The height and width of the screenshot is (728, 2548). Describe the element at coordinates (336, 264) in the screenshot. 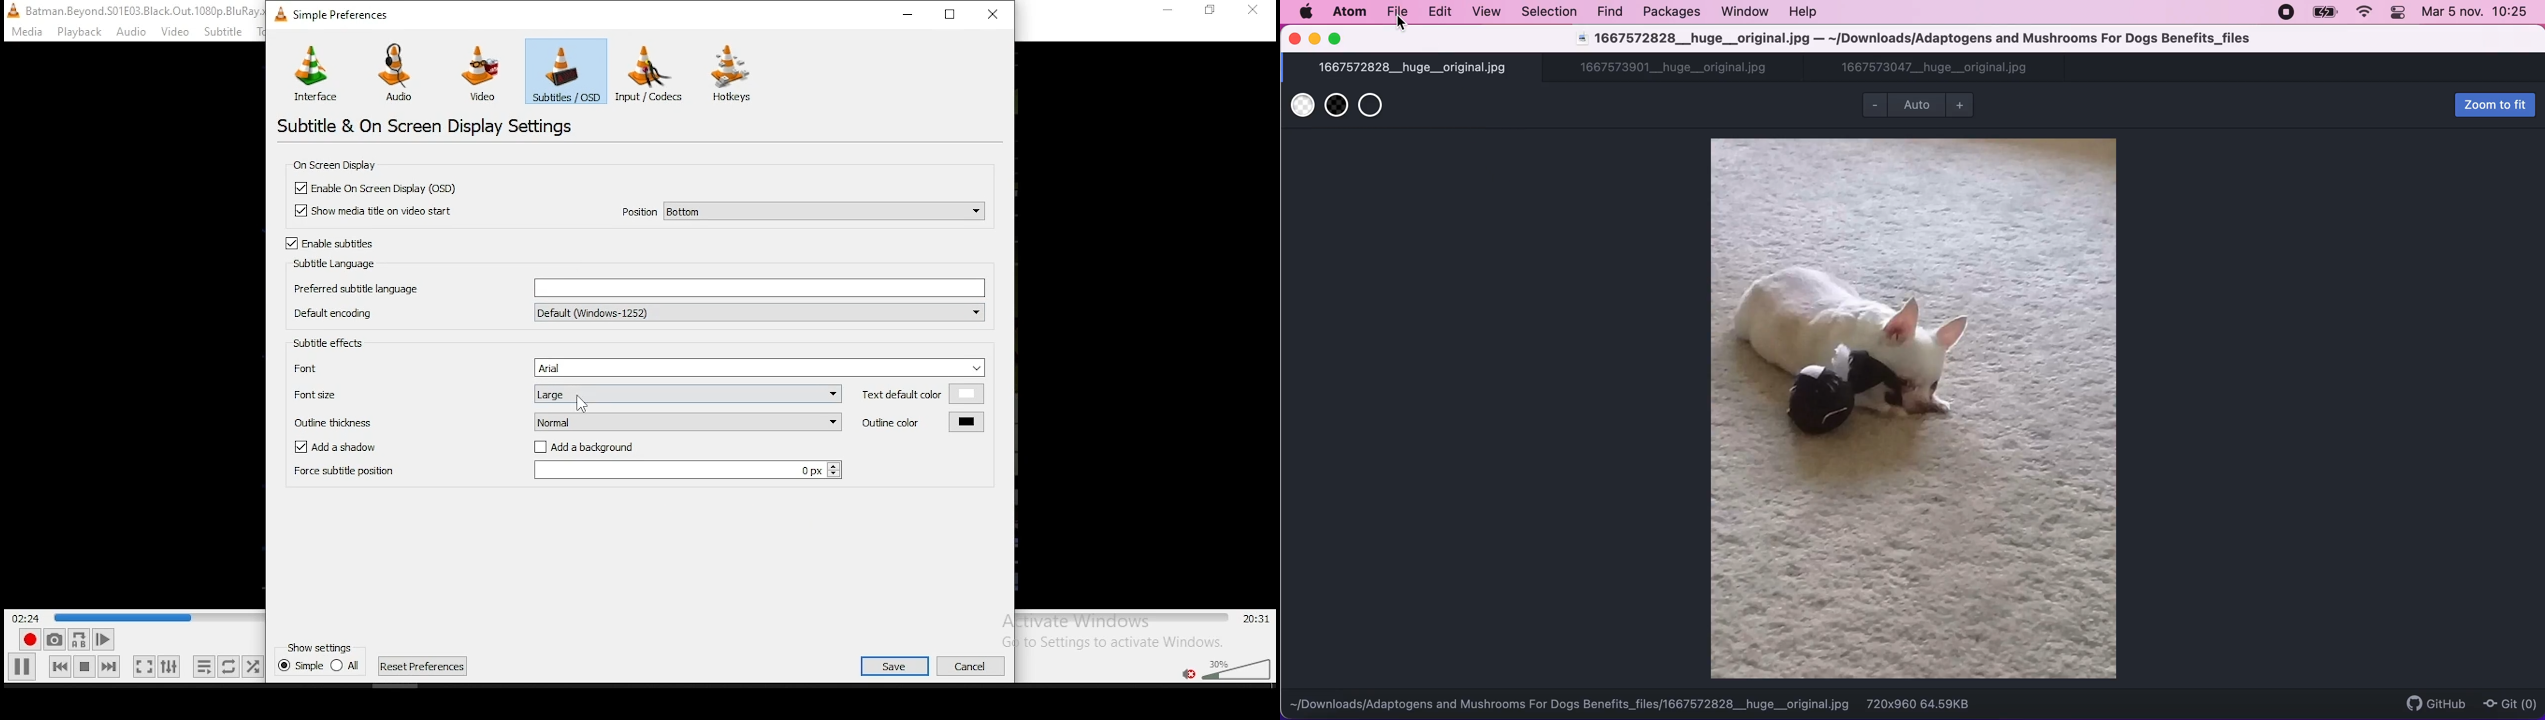

I see `subtitle language` at that location.